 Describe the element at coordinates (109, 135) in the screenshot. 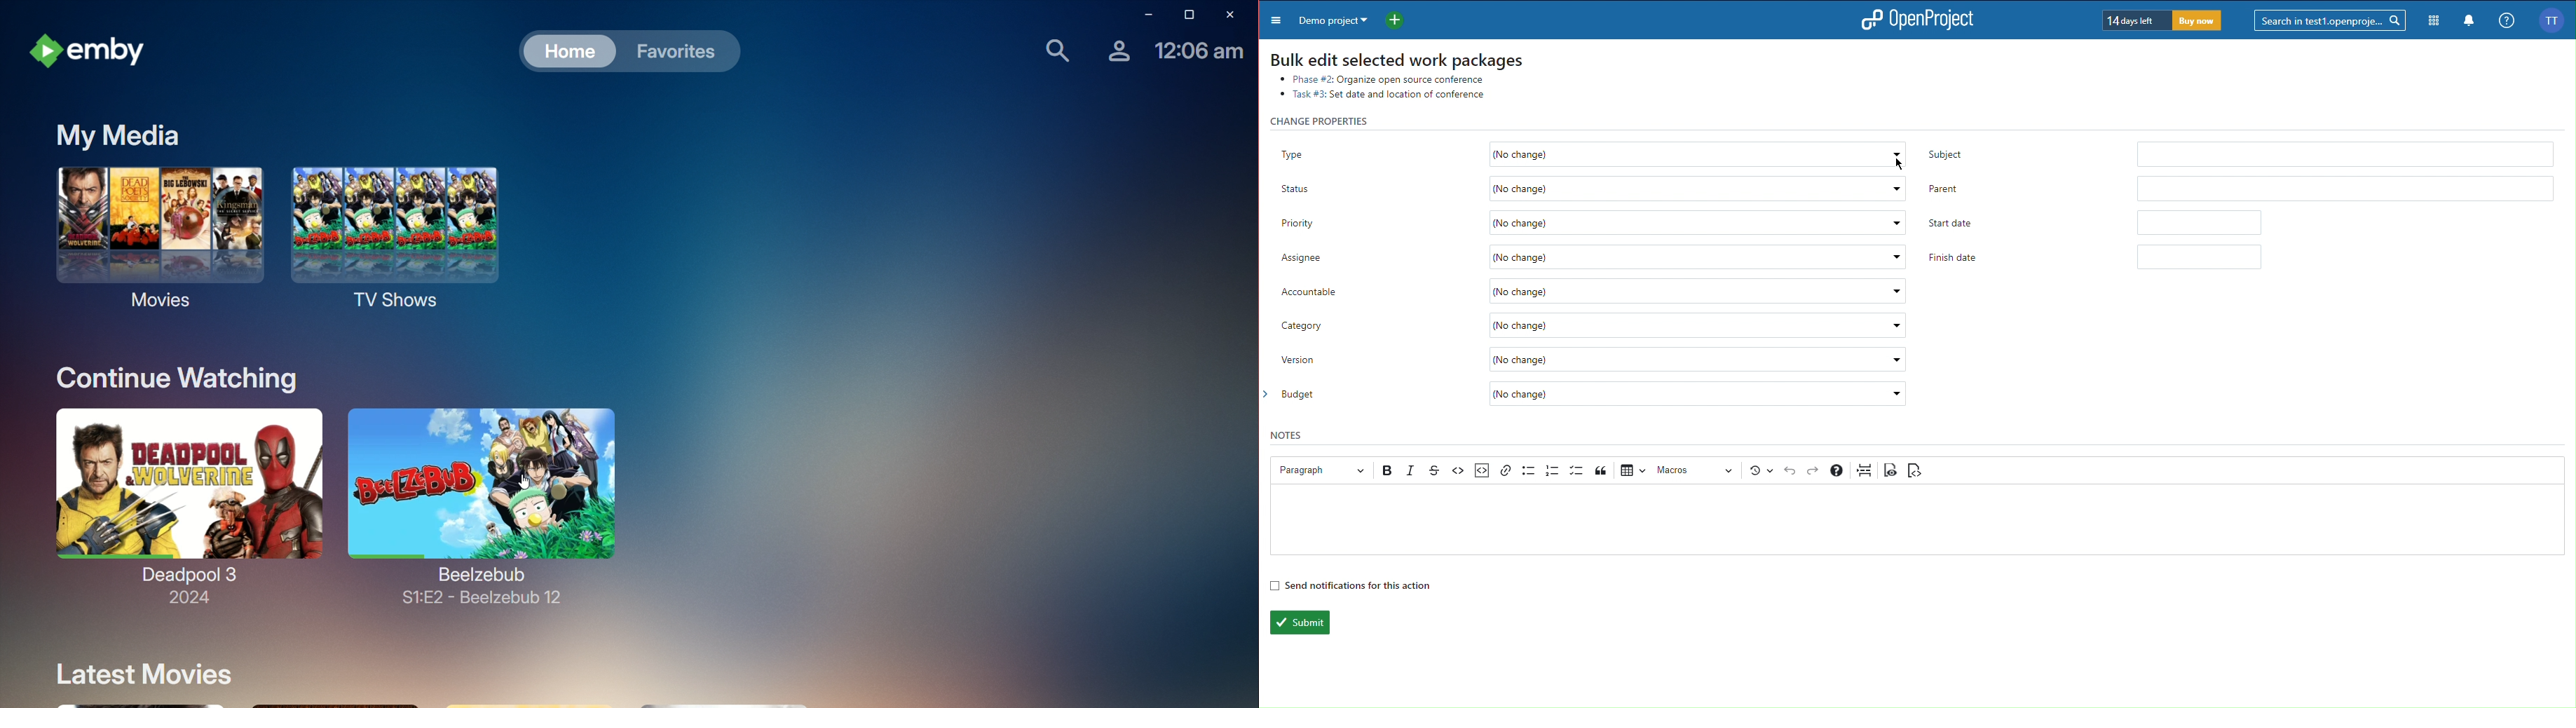

I see `My media` at that location.